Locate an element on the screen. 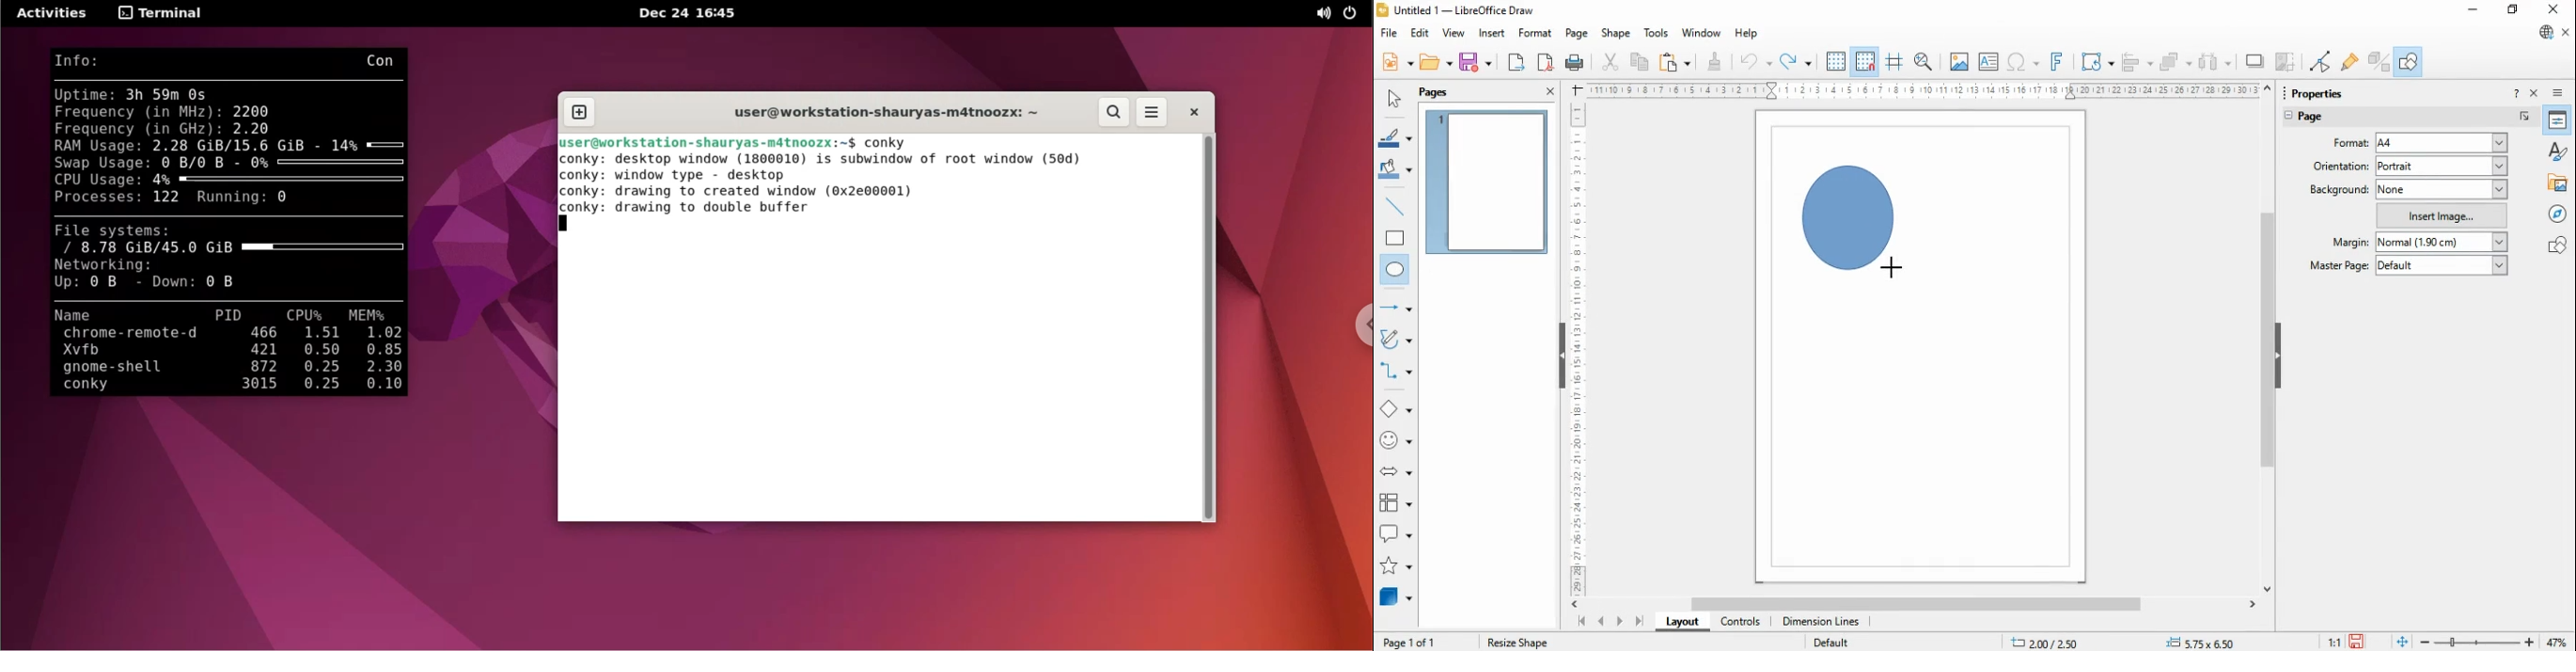 The image size is (2576, 672). line color is located at coordinates (1397, 137).